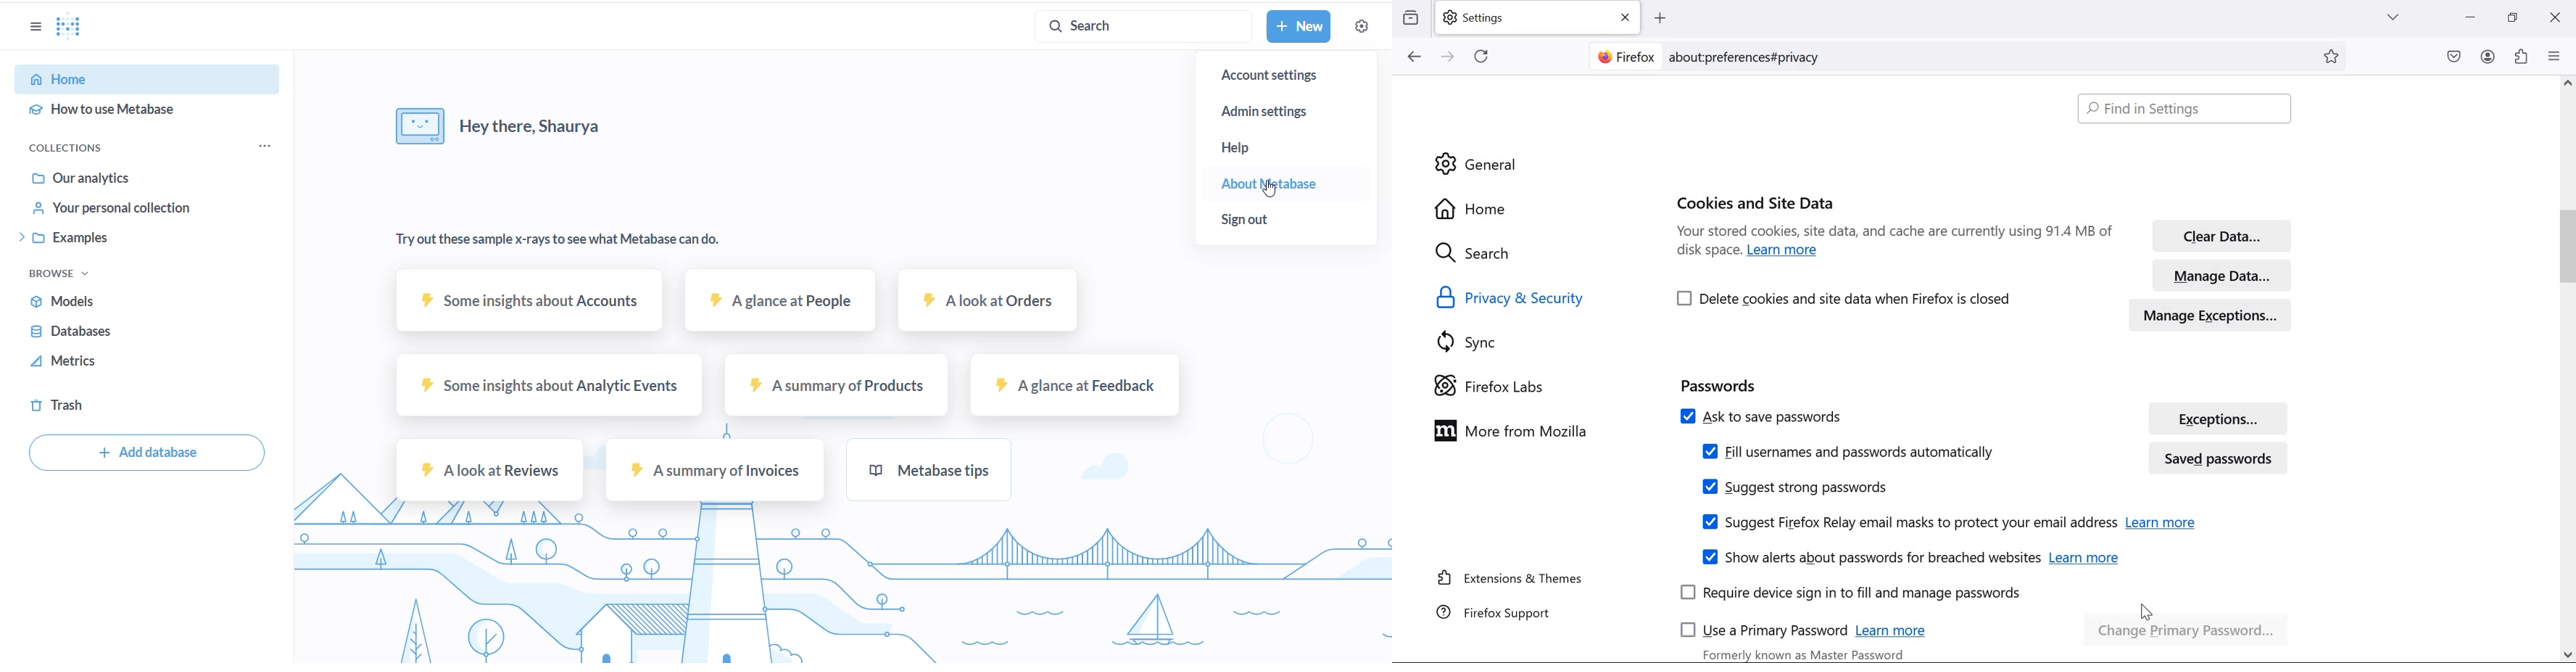 The width and height of the screenshot is (2576, 672). I want to click on trash, so click(138, 407).